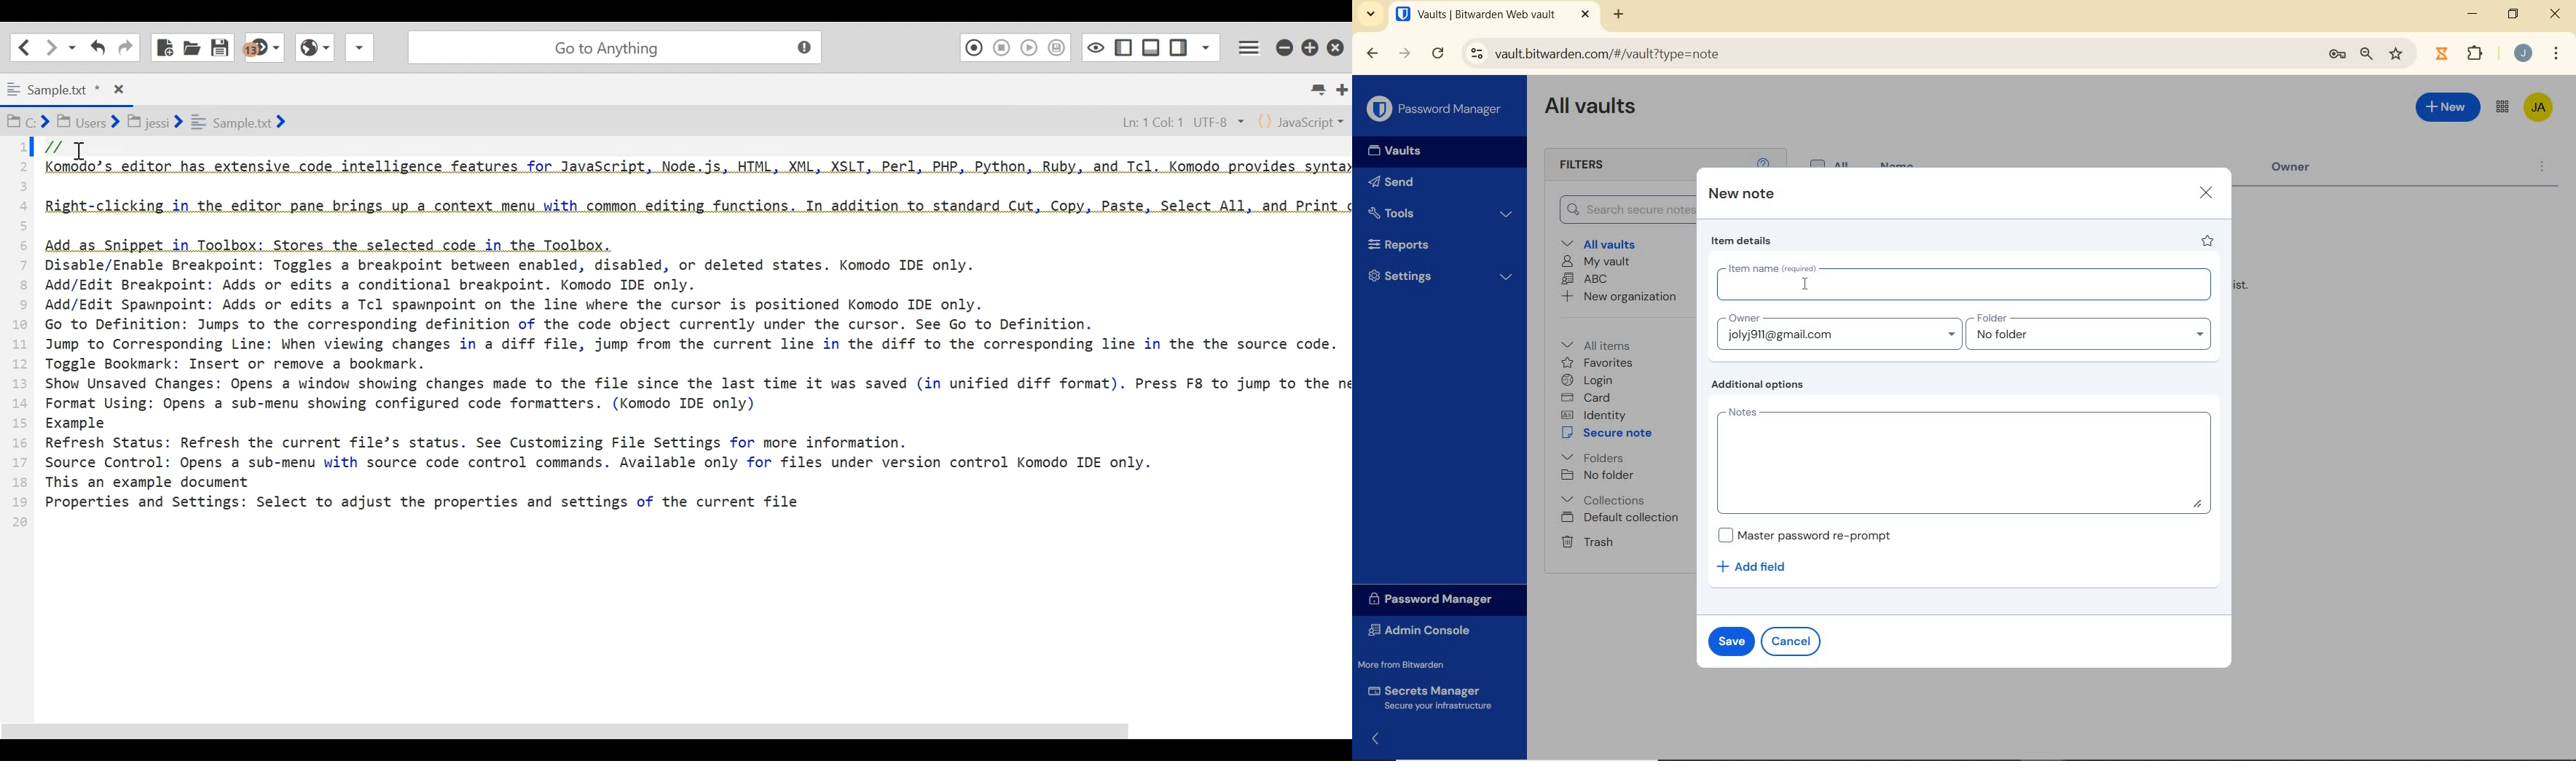  I want to click on bookmark, so click(2398, 55).